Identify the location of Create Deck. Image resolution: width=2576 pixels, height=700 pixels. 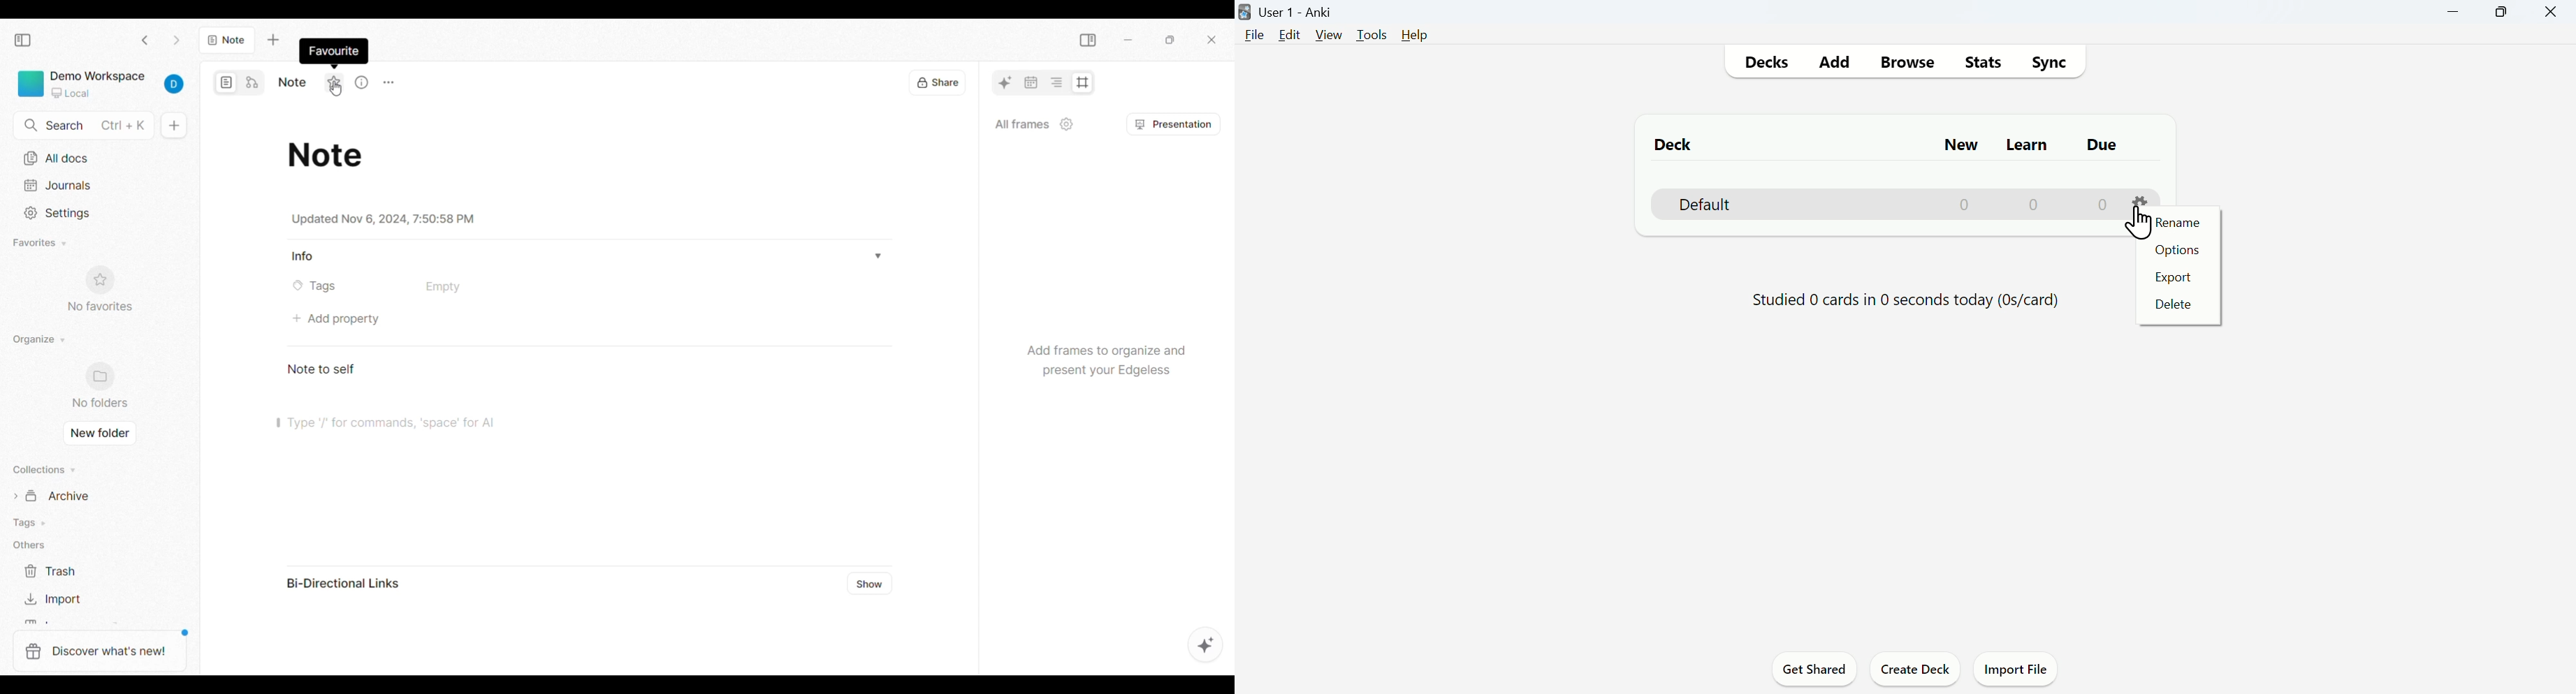
(1916, 667).